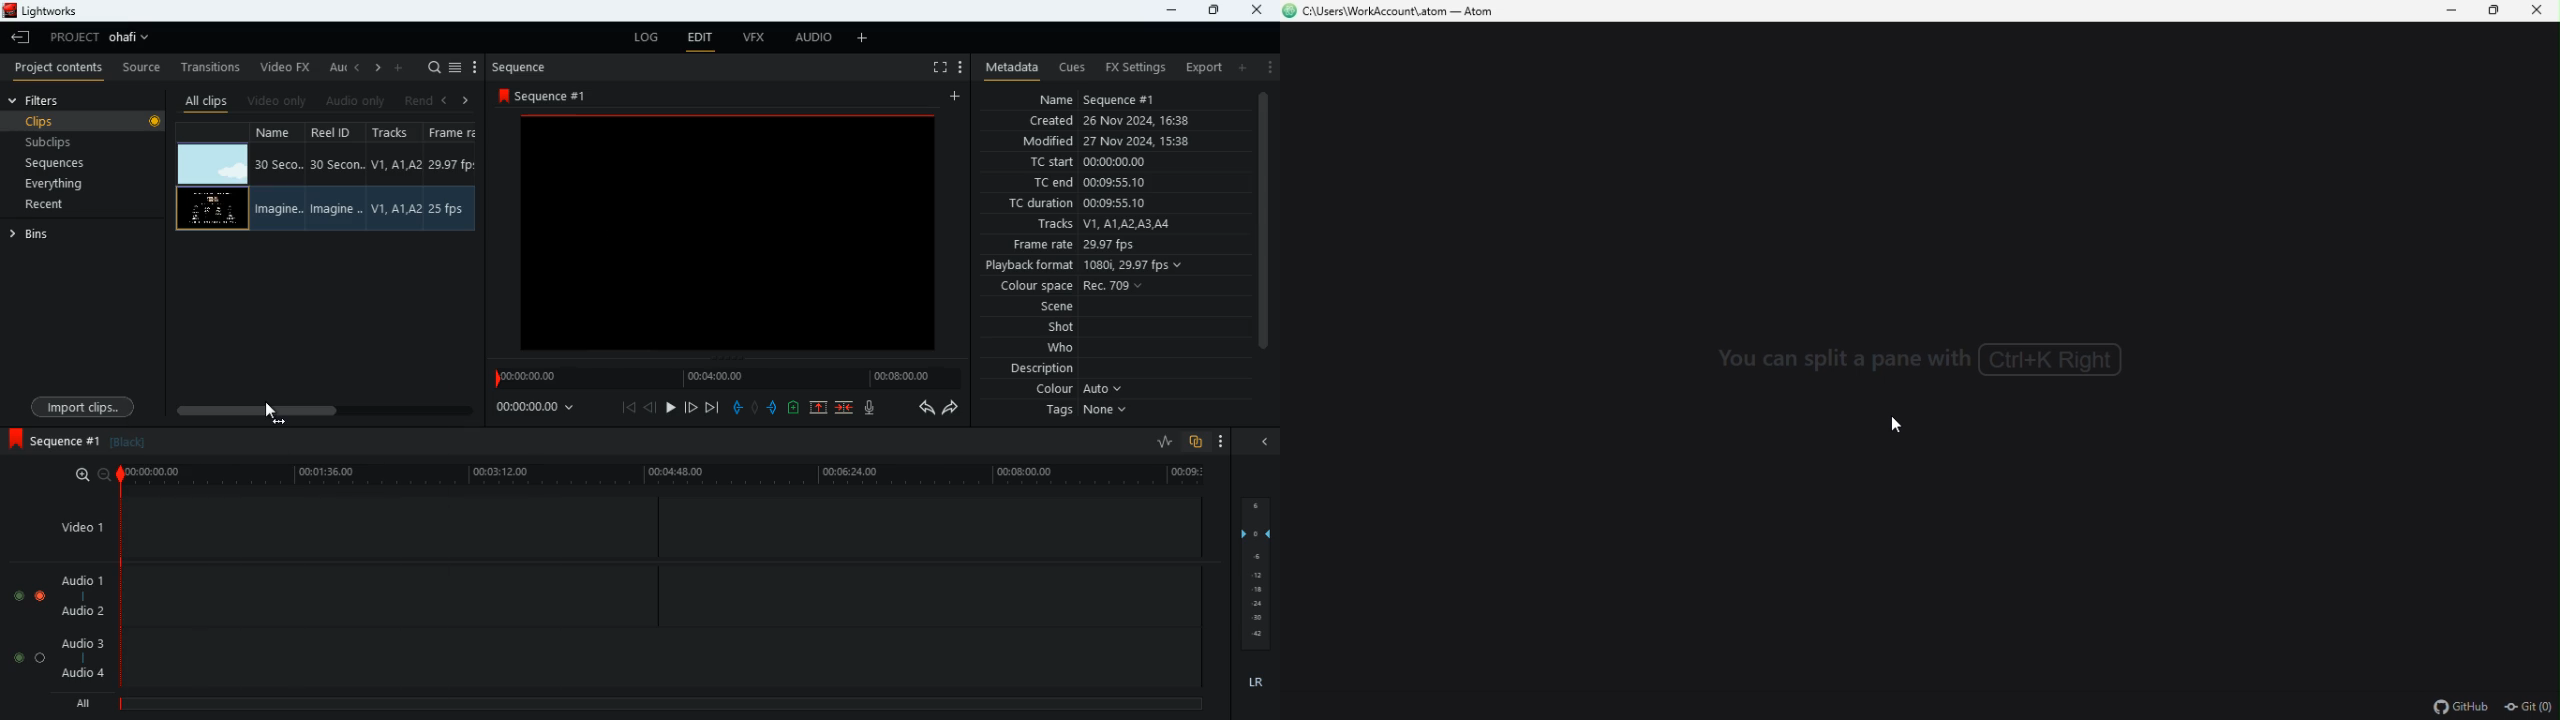 This screenshot has height=728, width=2576. I want to click on colour, so click(1070, 389).